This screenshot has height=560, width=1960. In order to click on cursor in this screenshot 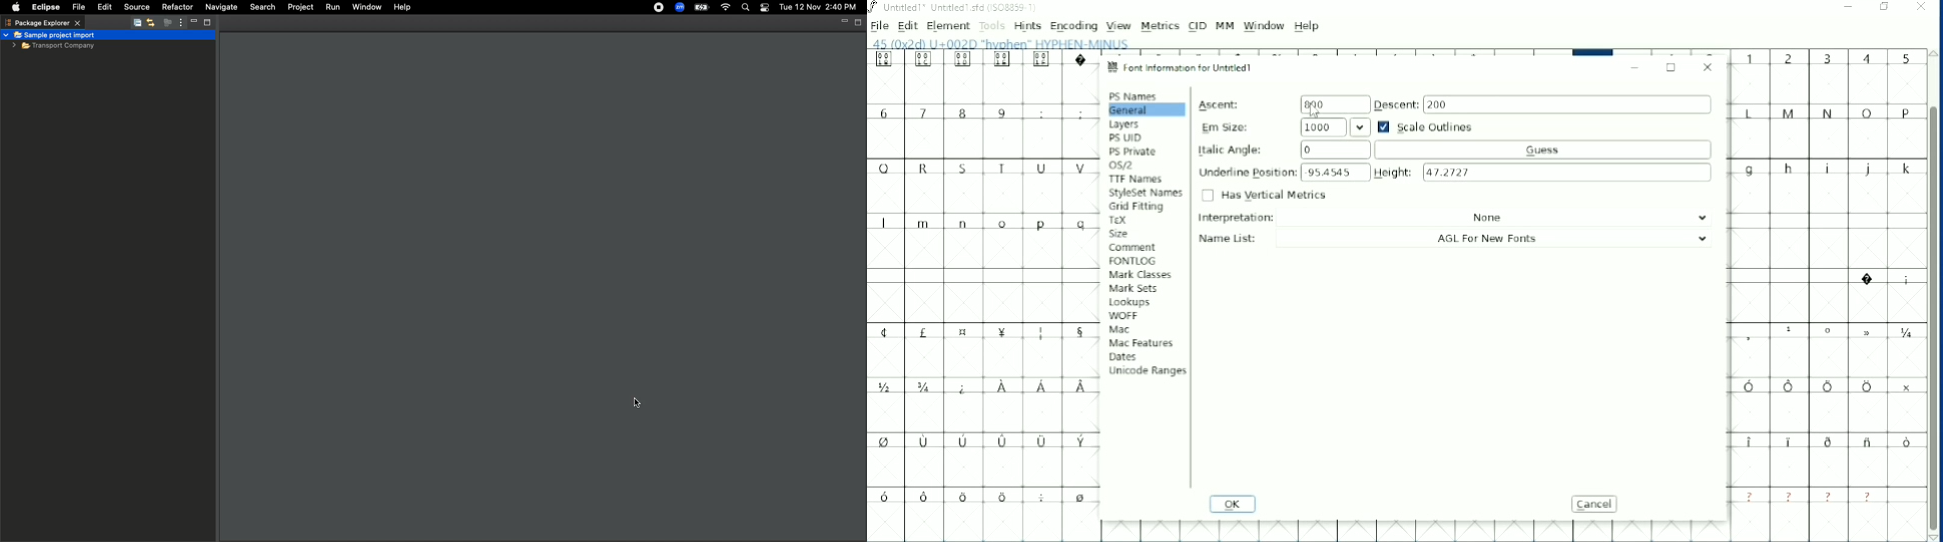, I will do `click(624, 402)`.